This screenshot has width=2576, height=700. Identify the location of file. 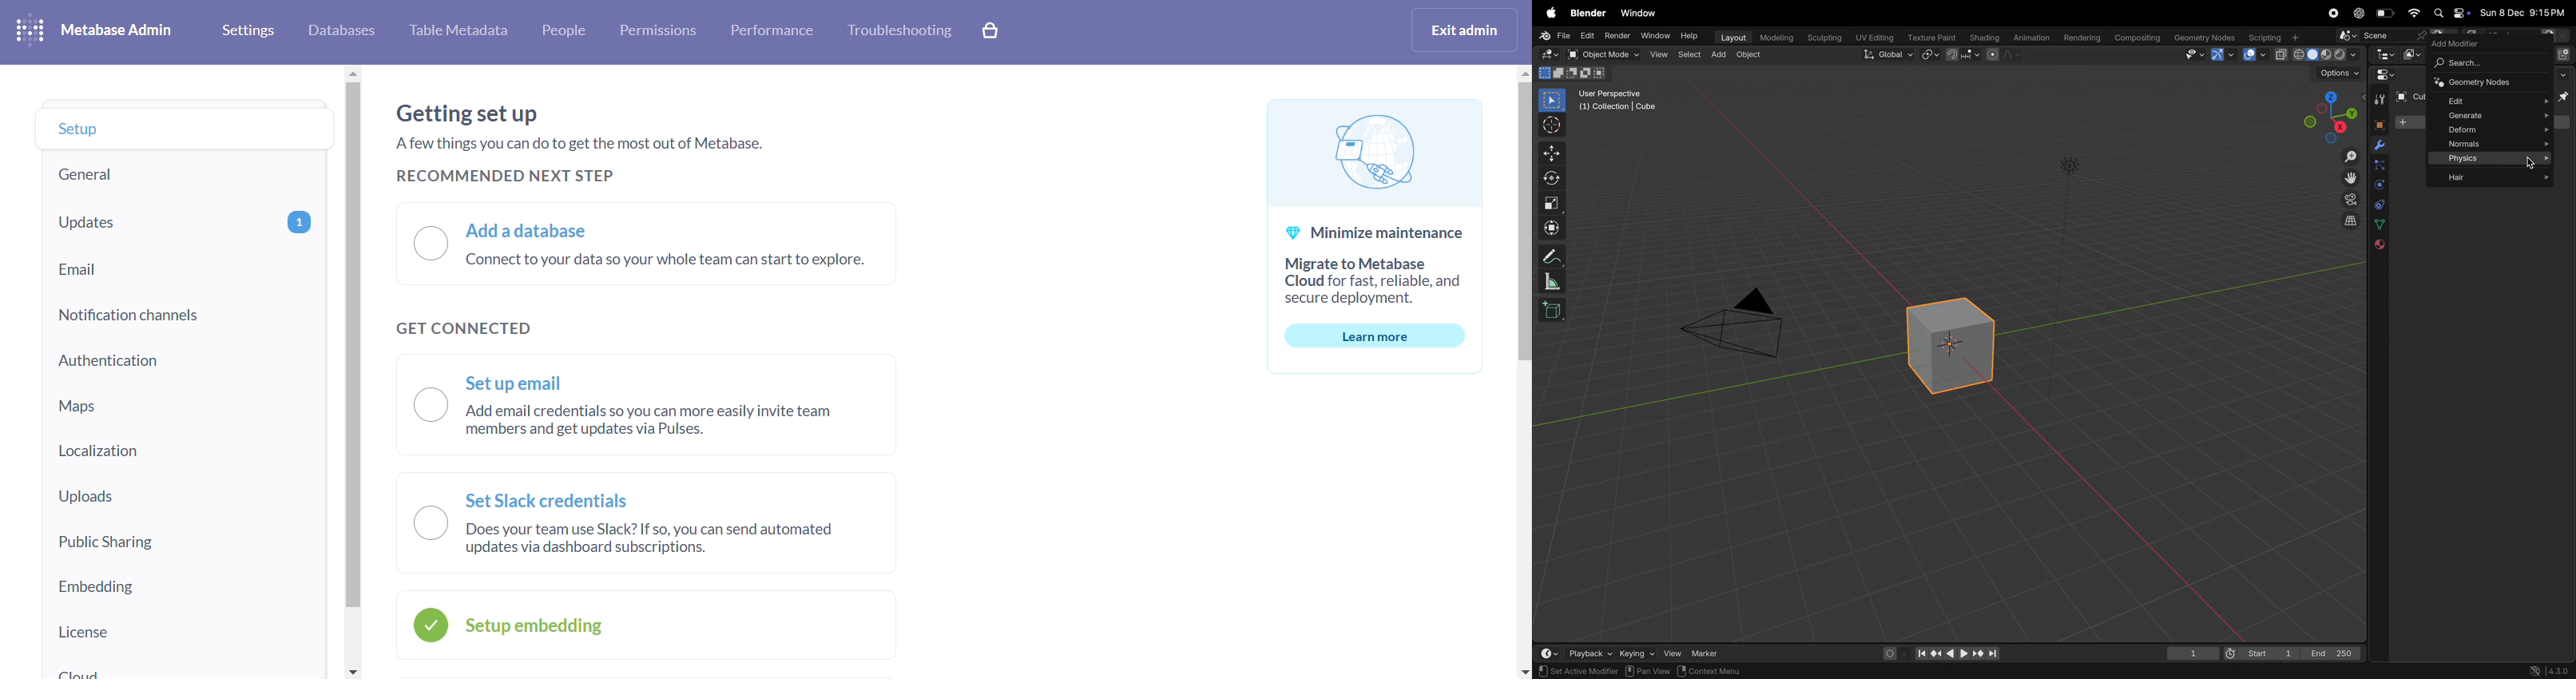
(1557, 36).